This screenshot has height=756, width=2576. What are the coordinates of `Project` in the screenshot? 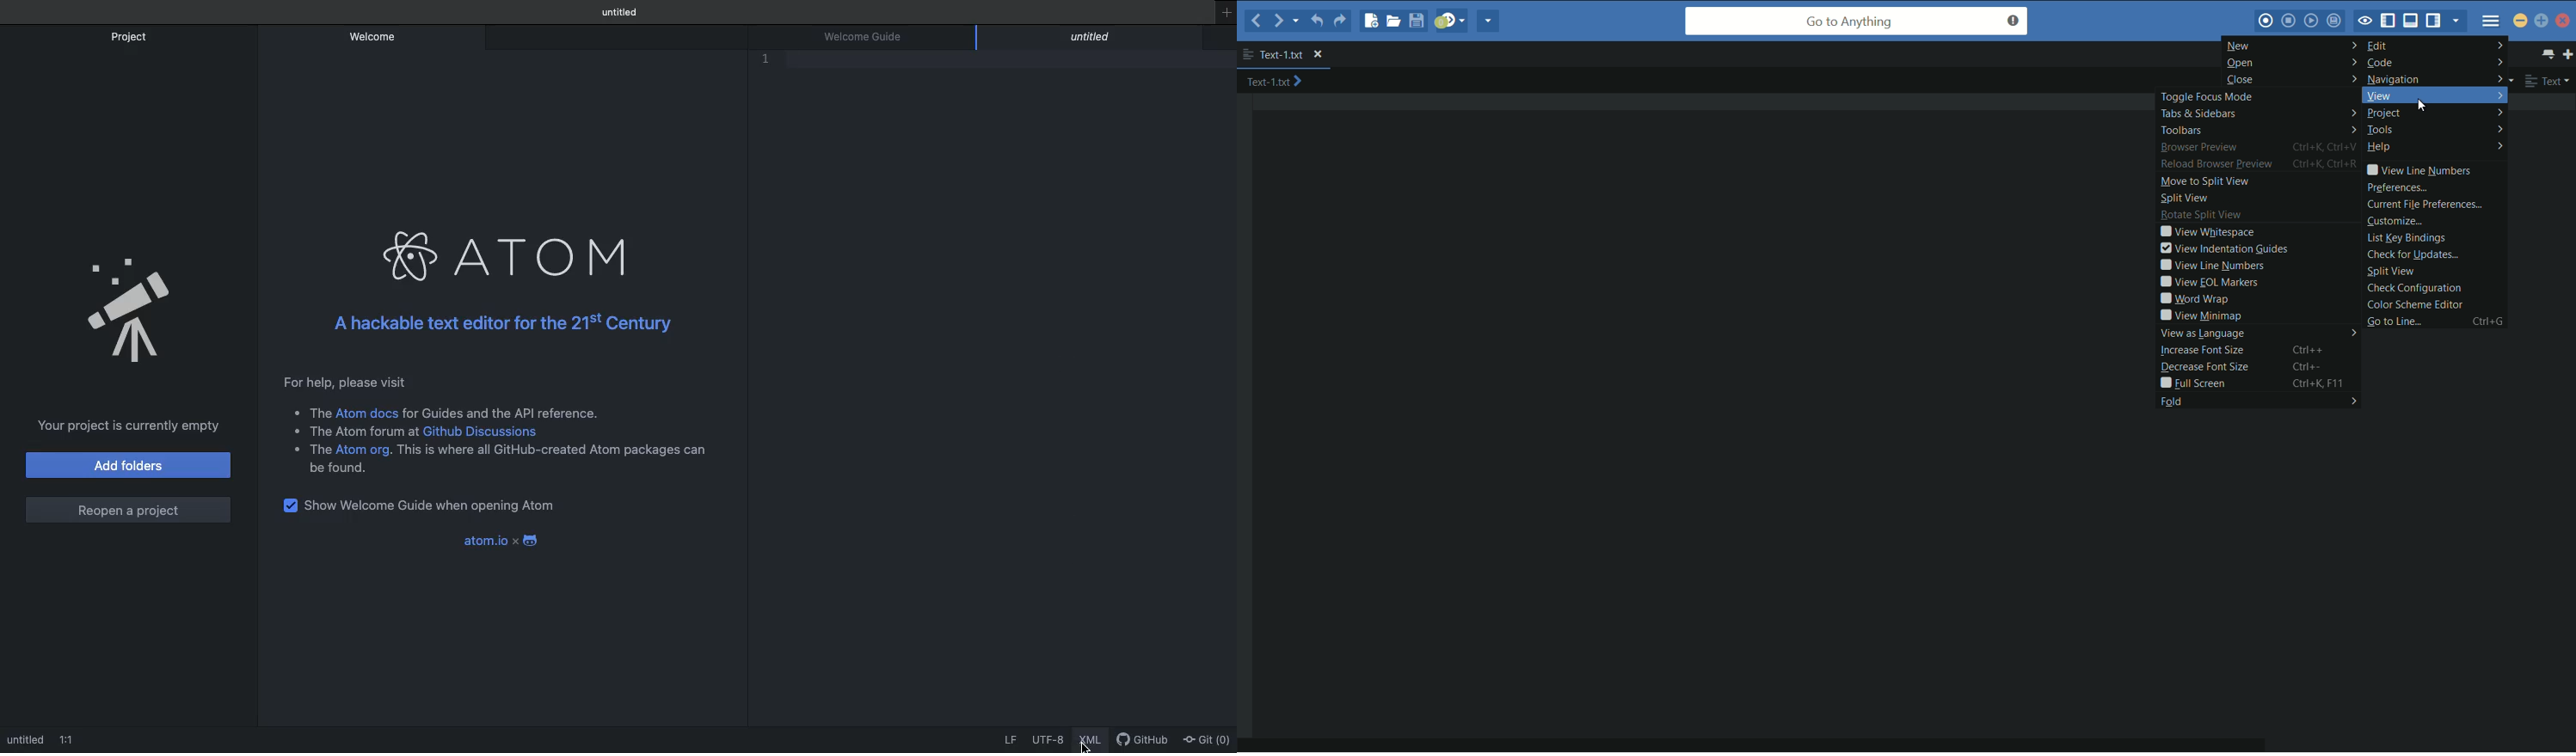 It's located at (129, 311).